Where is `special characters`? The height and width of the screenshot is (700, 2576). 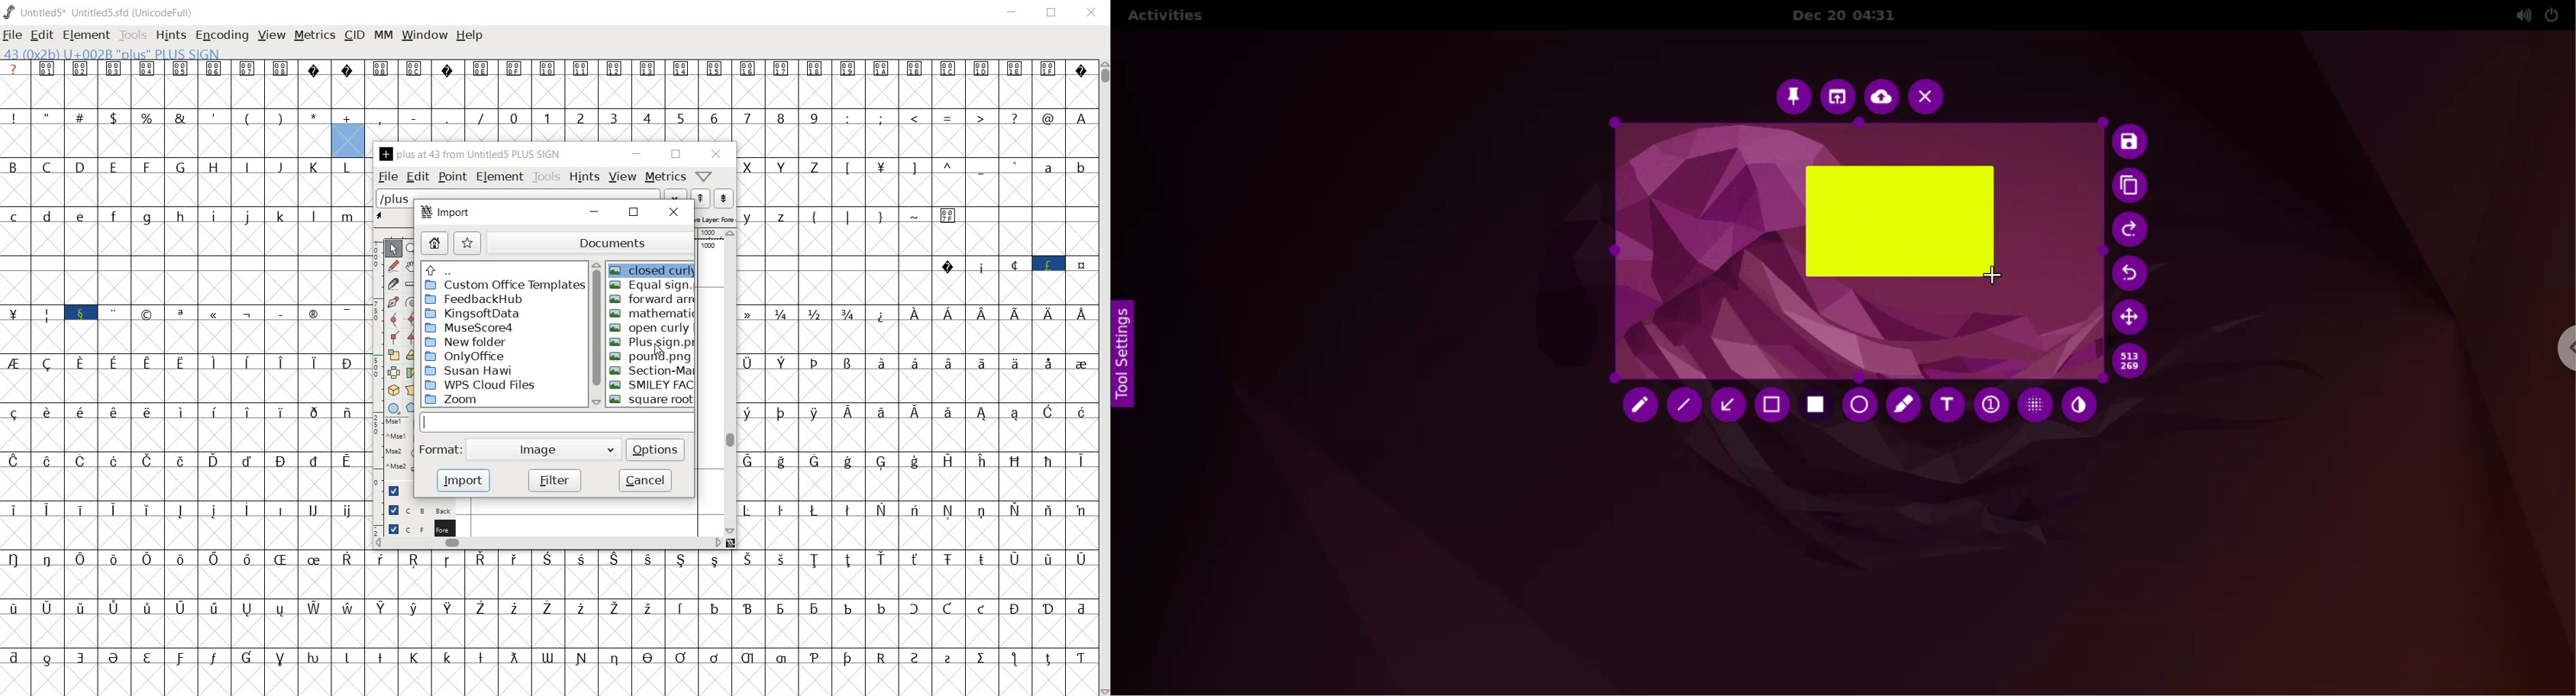 special characters is located at coordinates (882, 231).